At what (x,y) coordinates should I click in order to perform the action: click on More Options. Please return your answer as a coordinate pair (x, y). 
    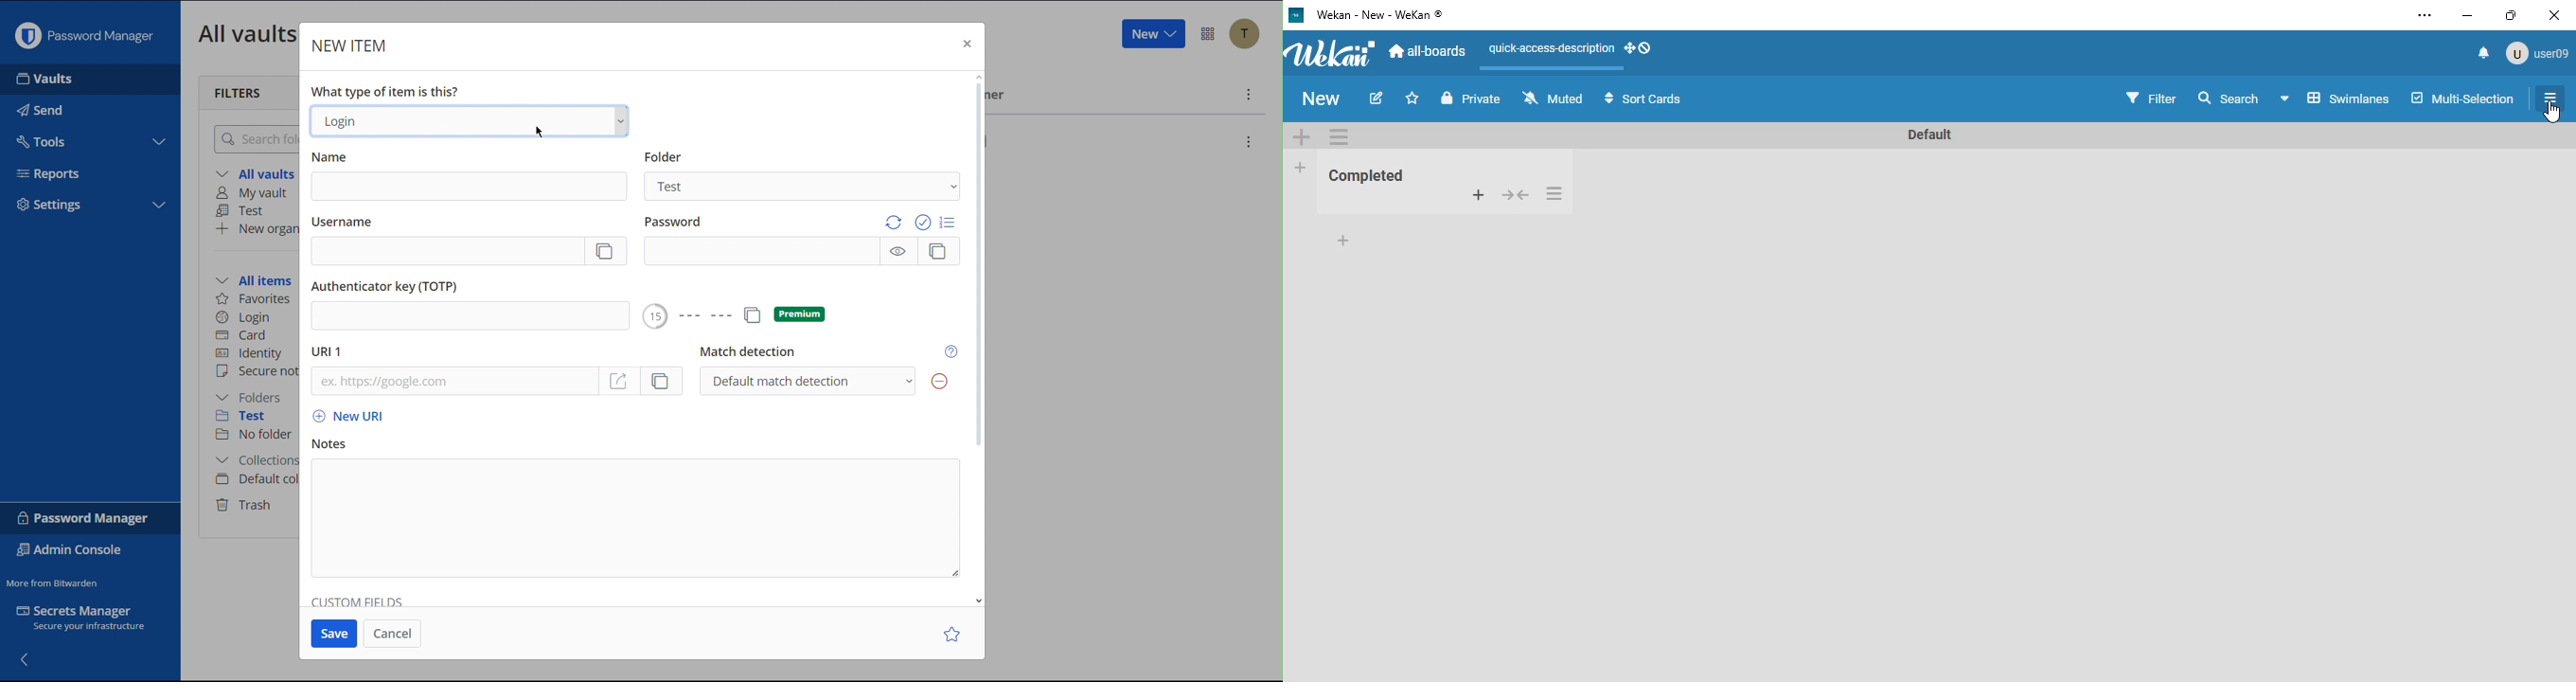
    Looking at the image, I should click on (1209, 34).